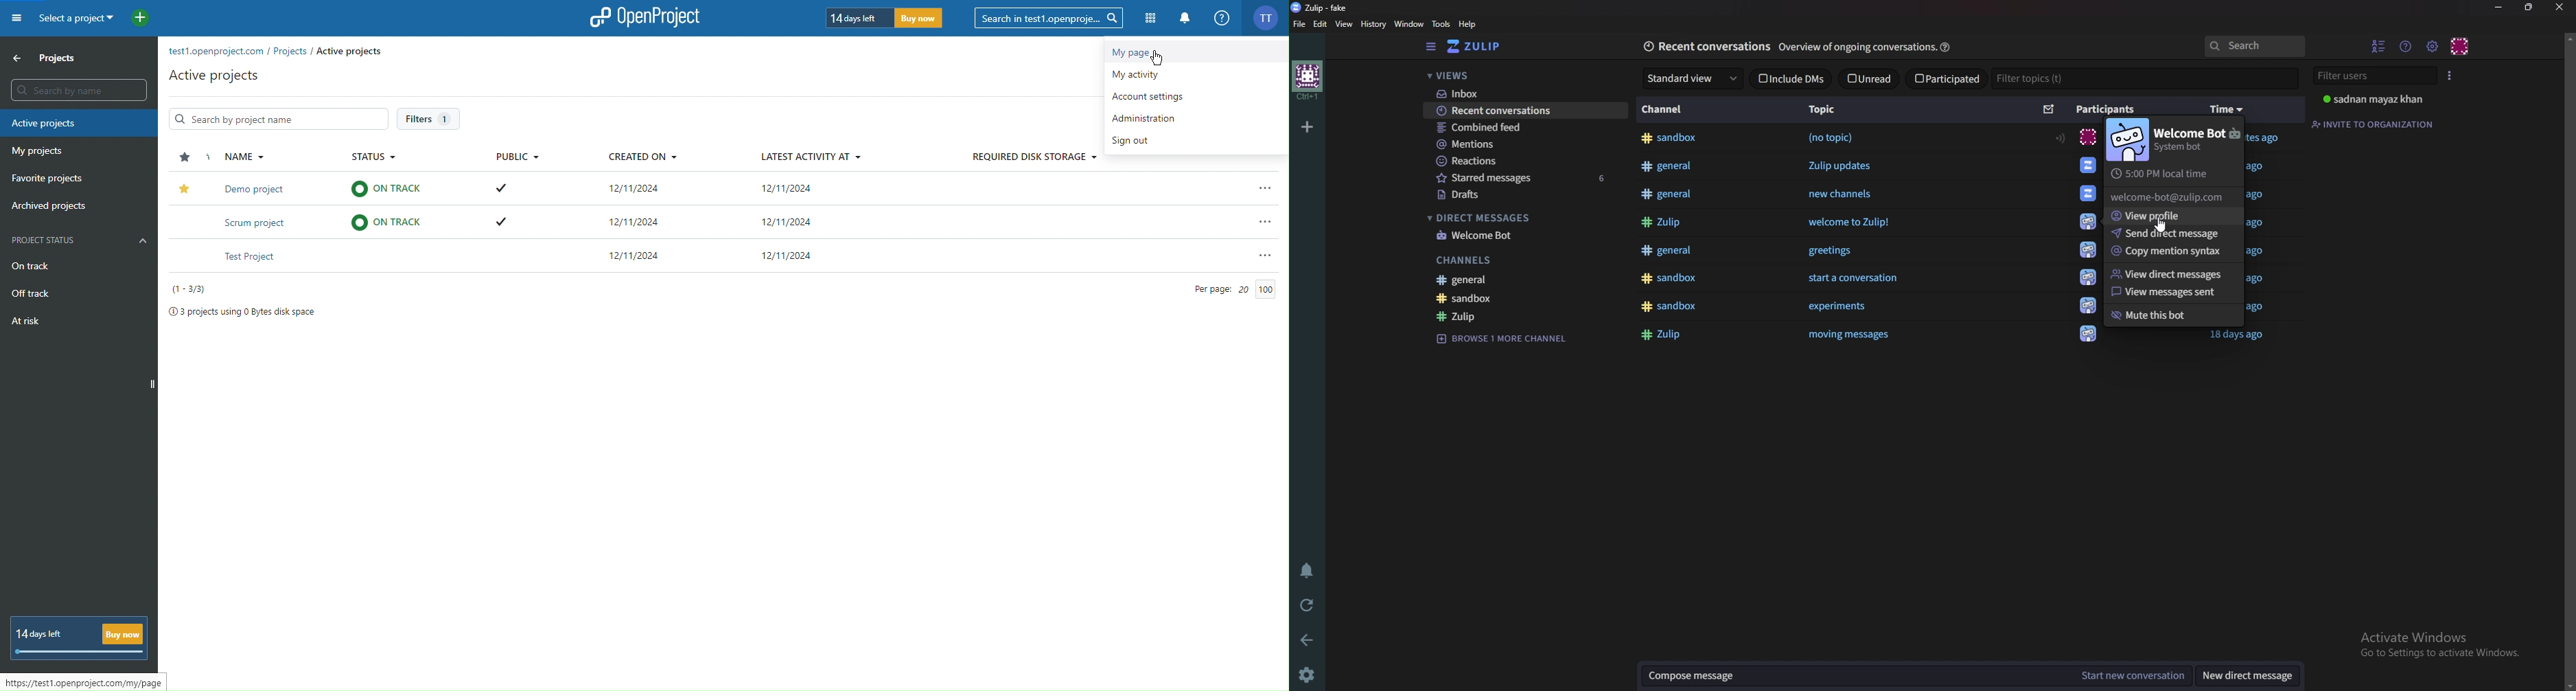  Describe the element at coordinates (2108, 109) in the screenshot. I see `Participants` at that location.